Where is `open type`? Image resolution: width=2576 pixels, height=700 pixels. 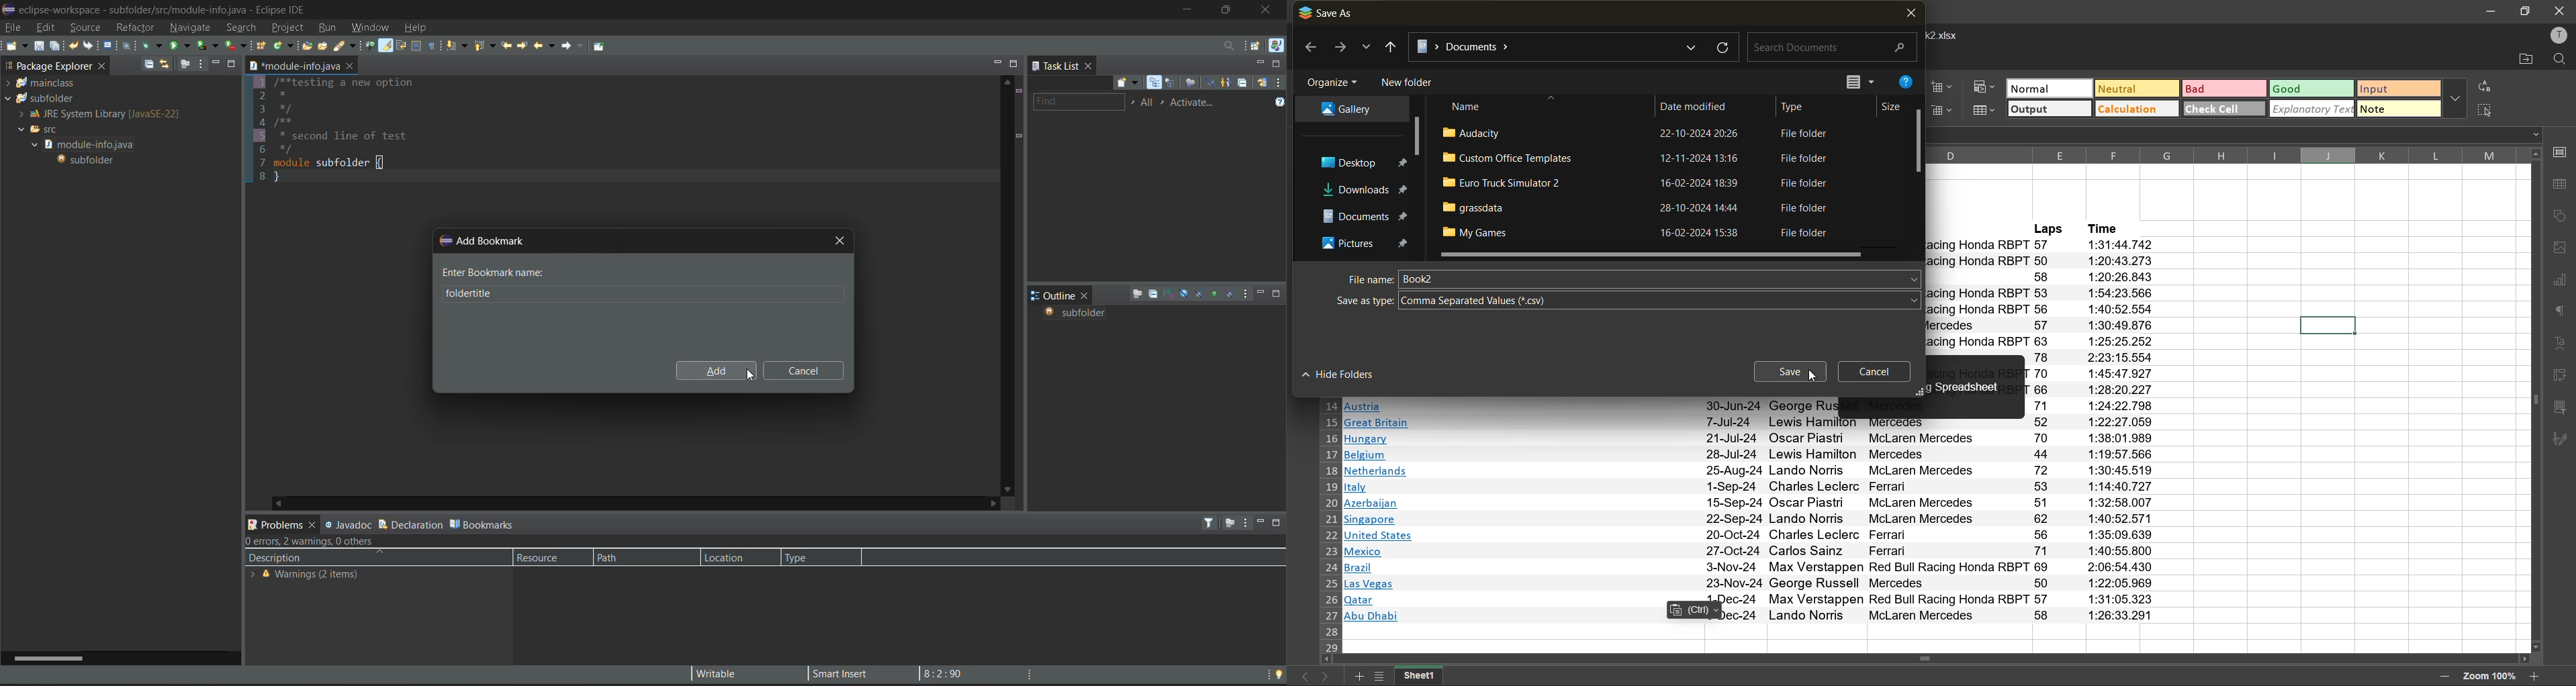 open type is located at coordinates (306, 46).